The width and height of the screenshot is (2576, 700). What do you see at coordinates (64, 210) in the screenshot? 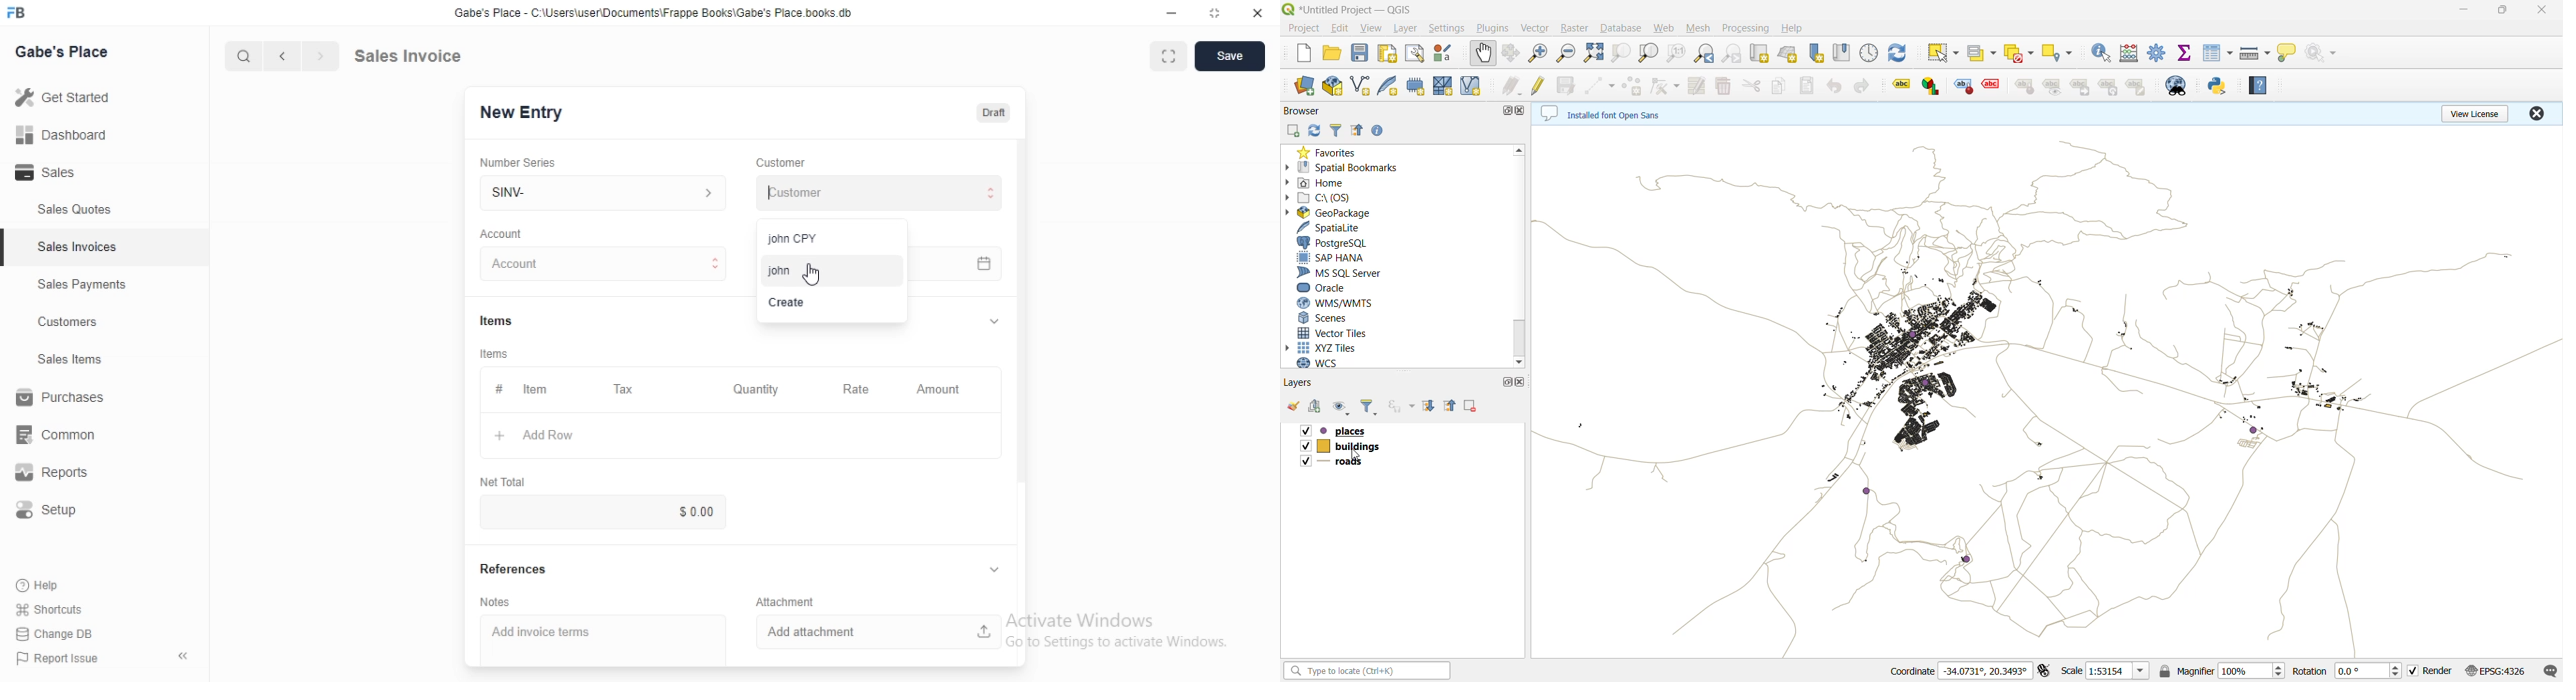
I see `Sales Quotes` at bounding box center [64, 210].